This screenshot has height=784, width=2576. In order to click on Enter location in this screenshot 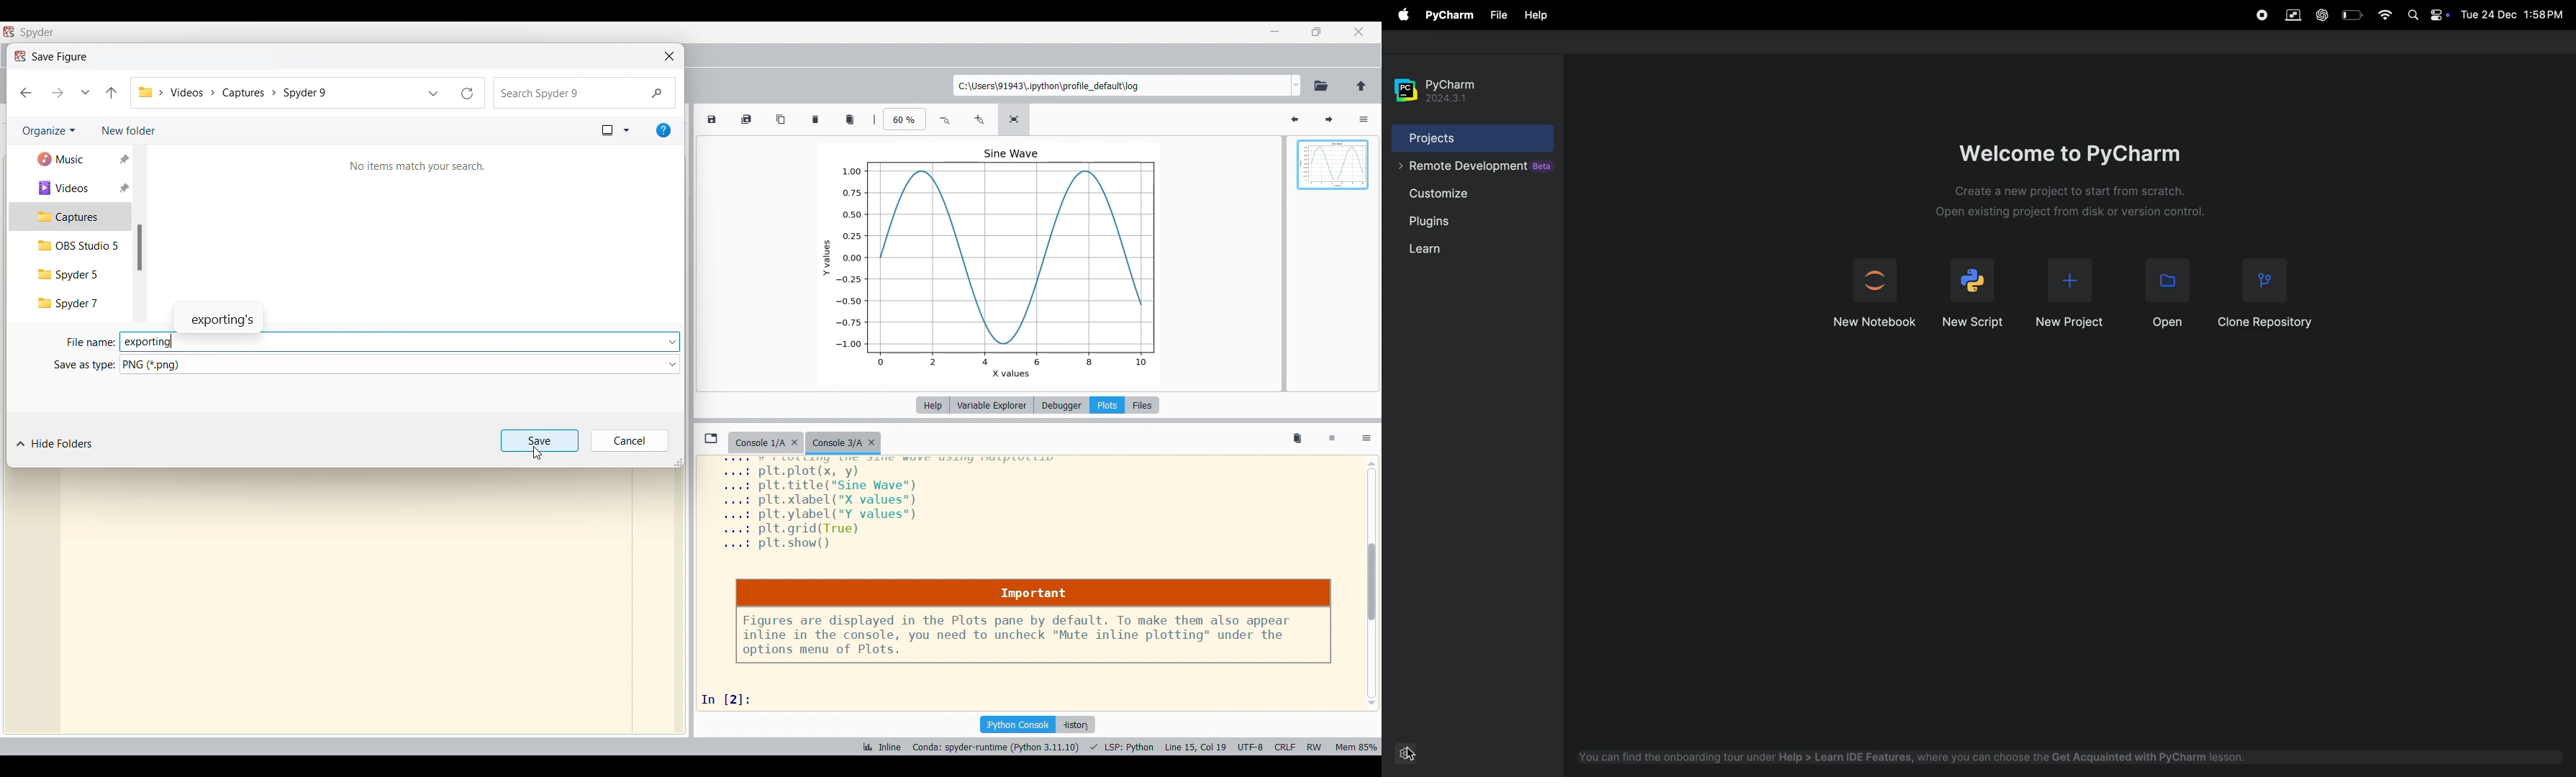, I will do `click(1122, 86)`.